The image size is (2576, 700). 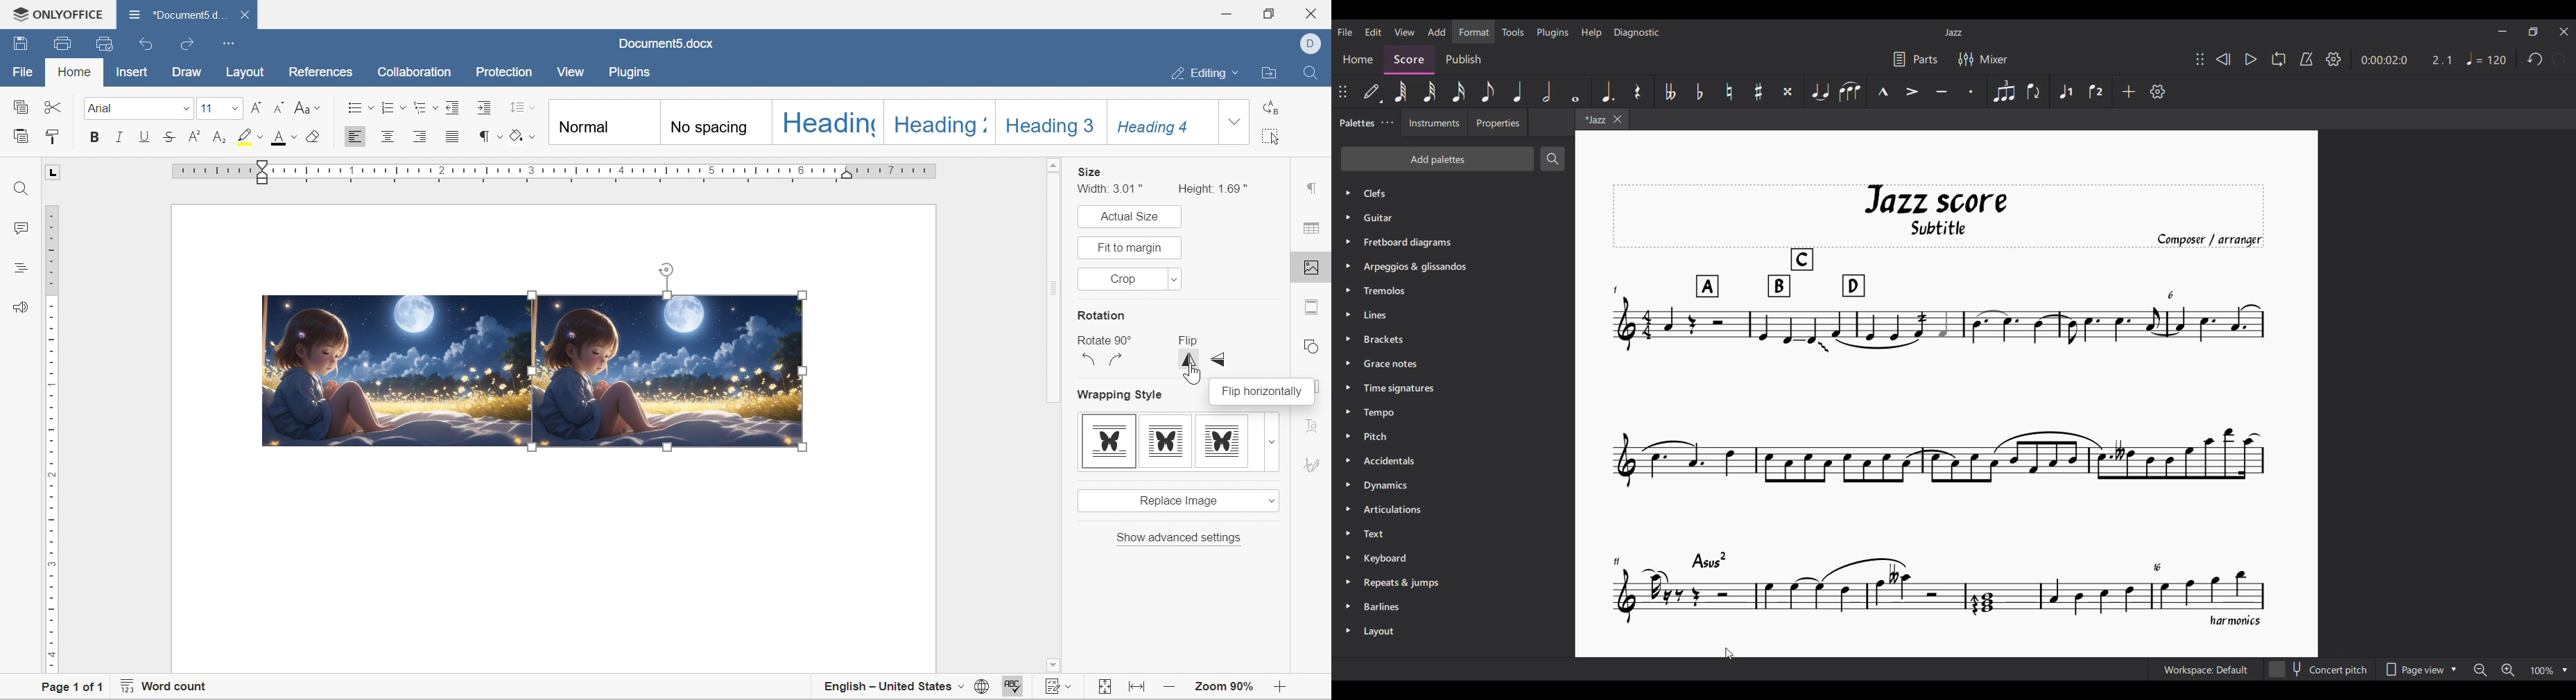 I want to click on Toggle double flat, so click(x=1670, y=91).